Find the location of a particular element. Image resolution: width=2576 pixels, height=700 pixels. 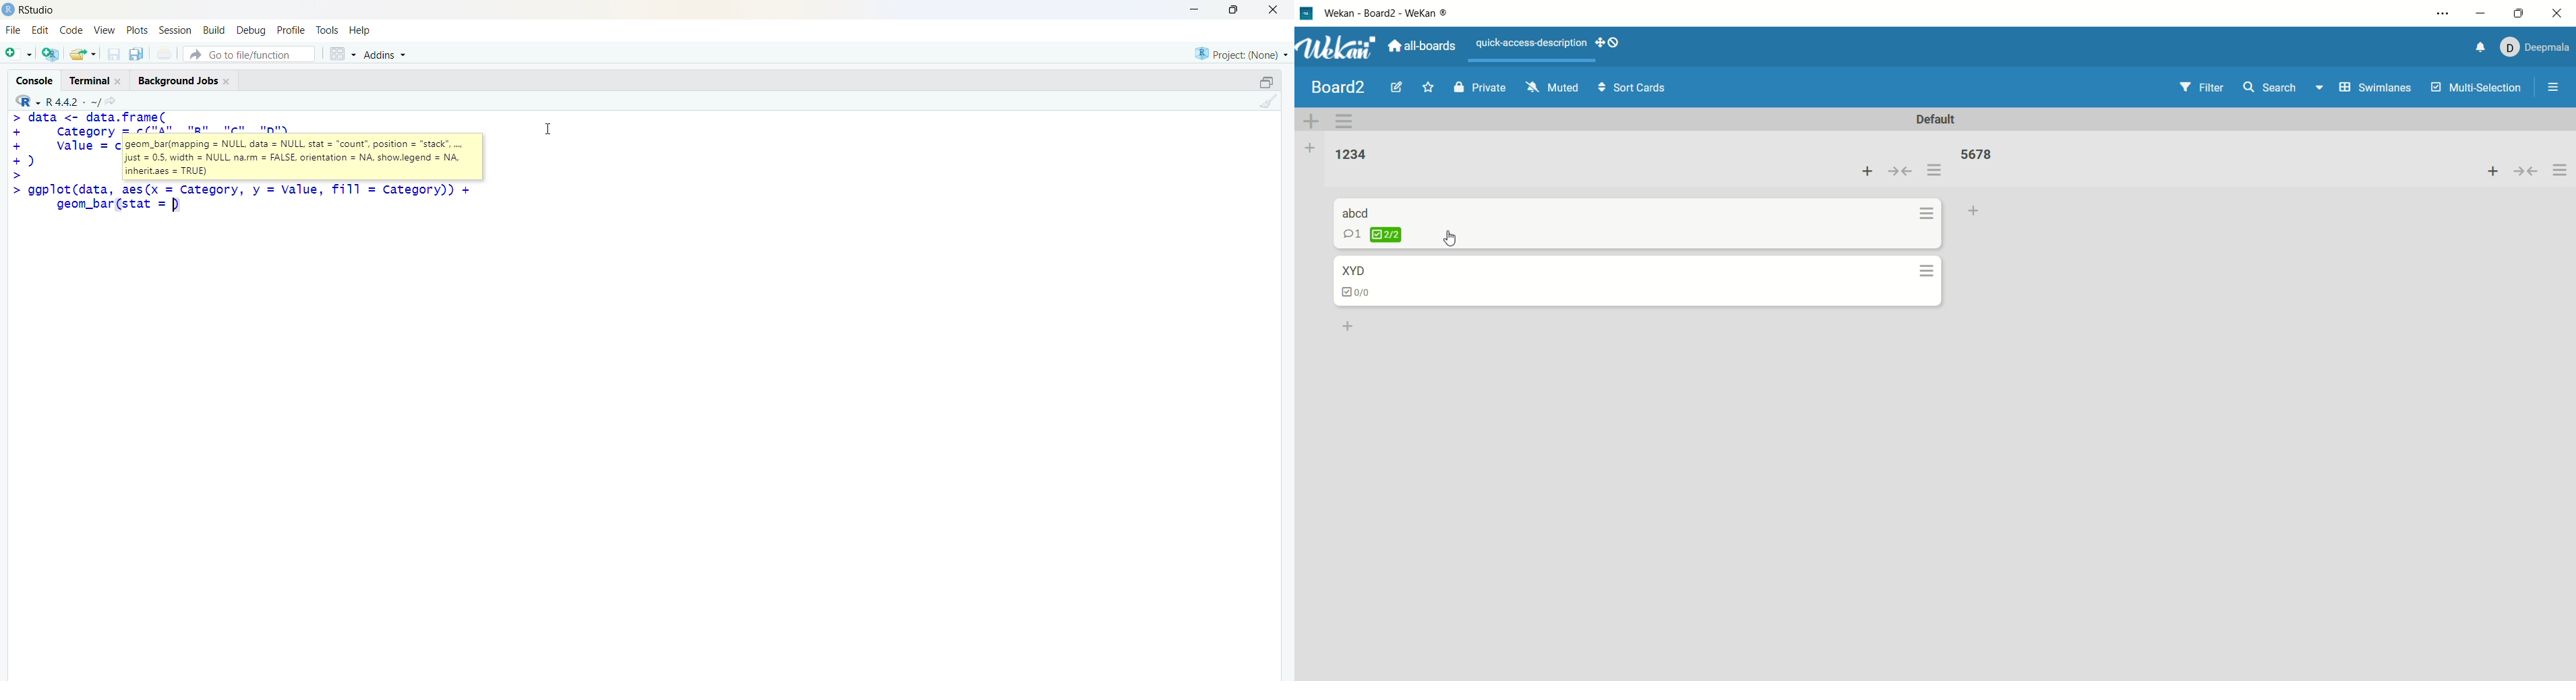

swimlane actions is located at coordinates (1347, 122).